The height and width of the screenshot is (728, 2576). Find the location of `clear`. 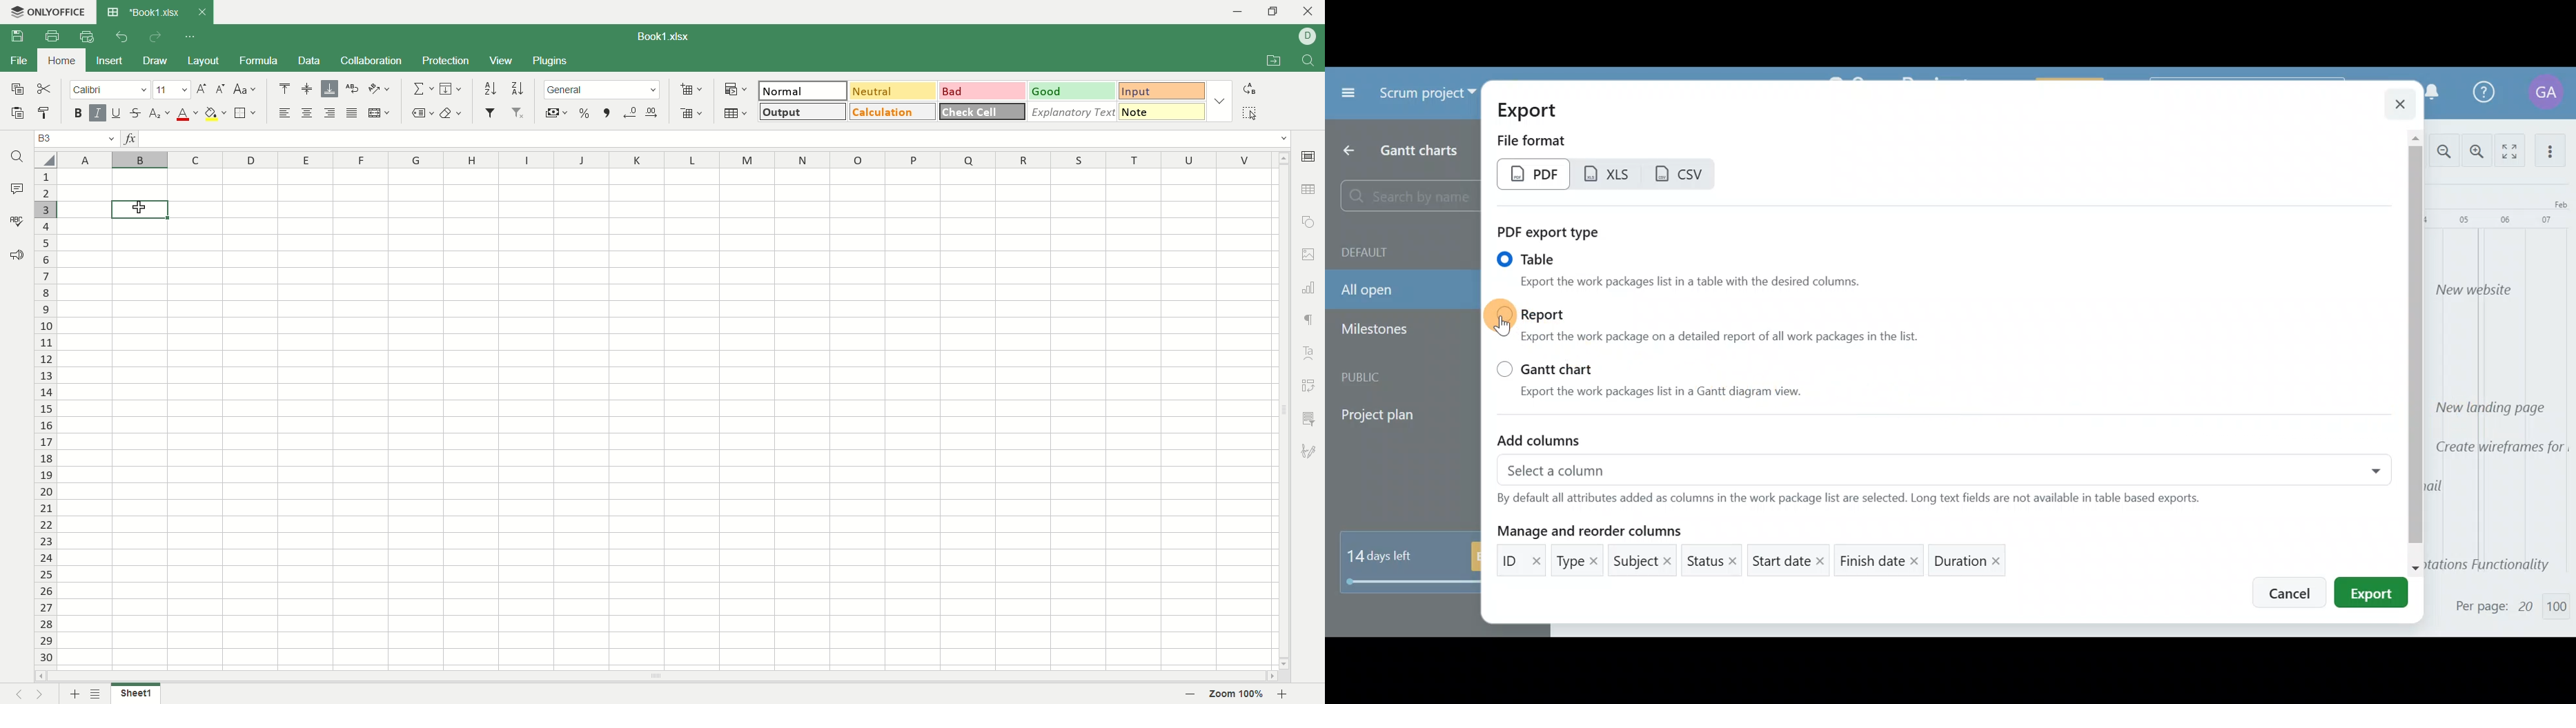

clear is located at coordinates (453, 114).